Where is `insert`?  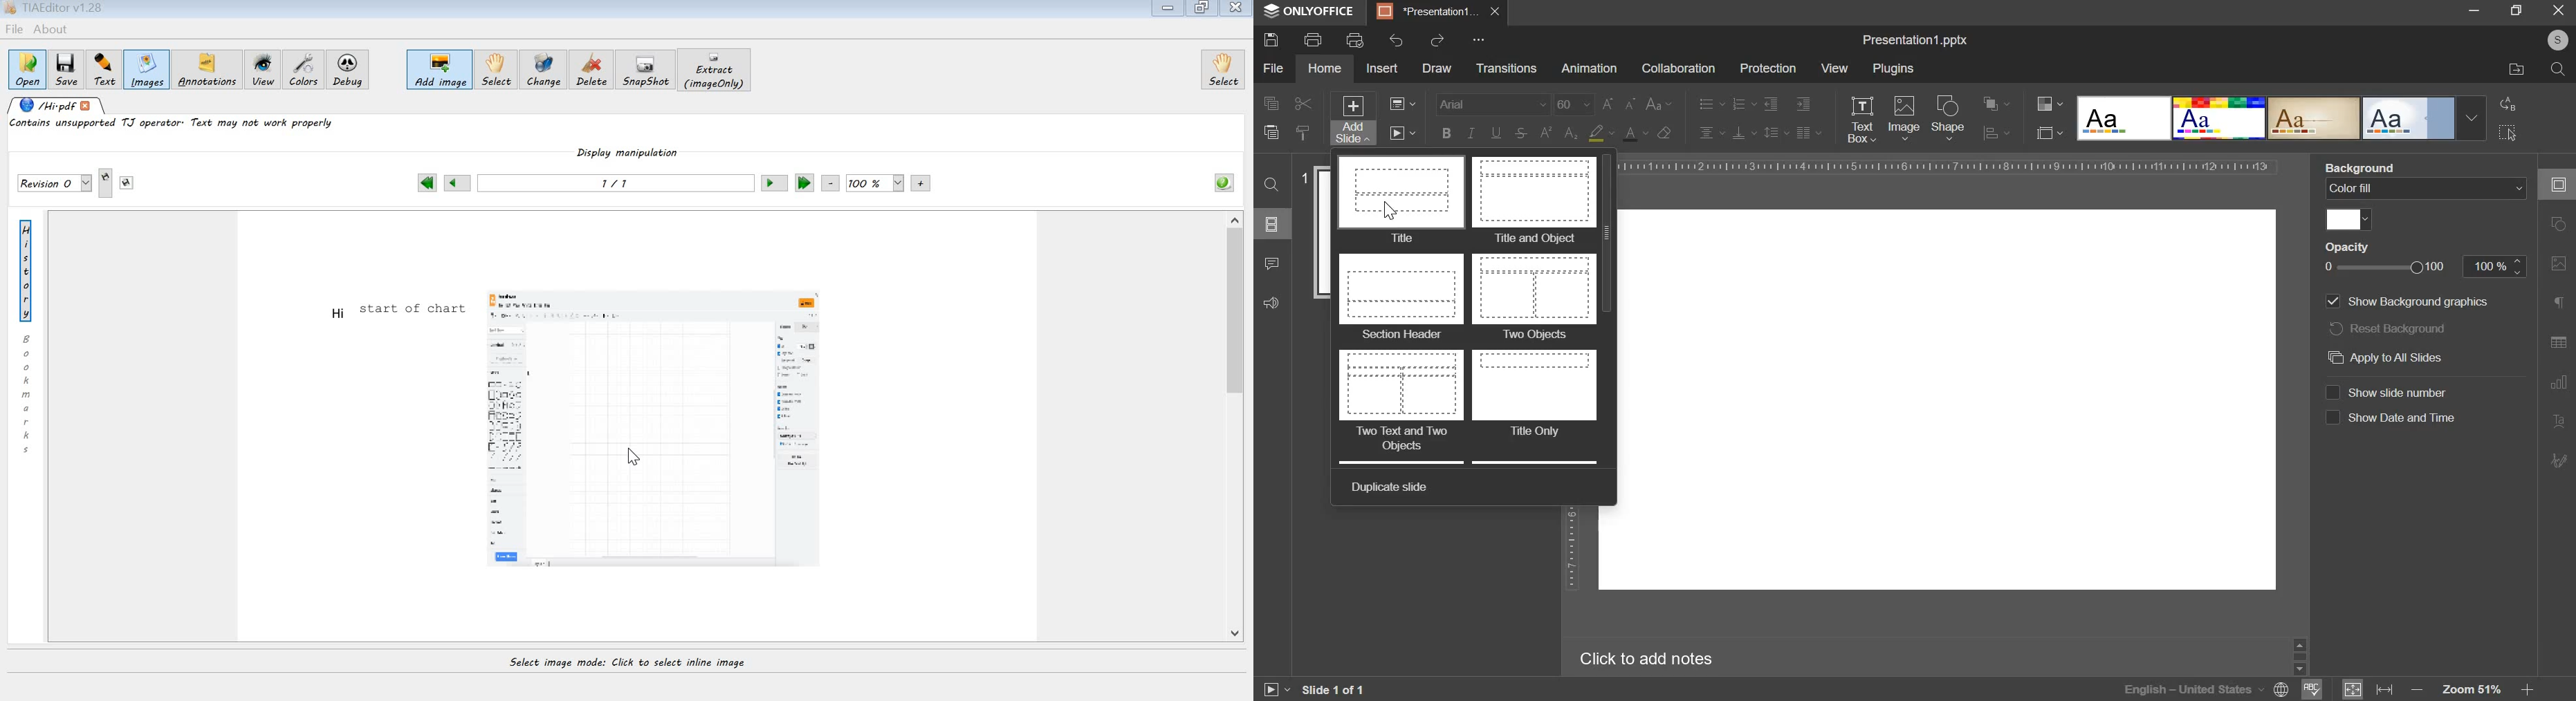 insert is located at coordinates (1381, 67).